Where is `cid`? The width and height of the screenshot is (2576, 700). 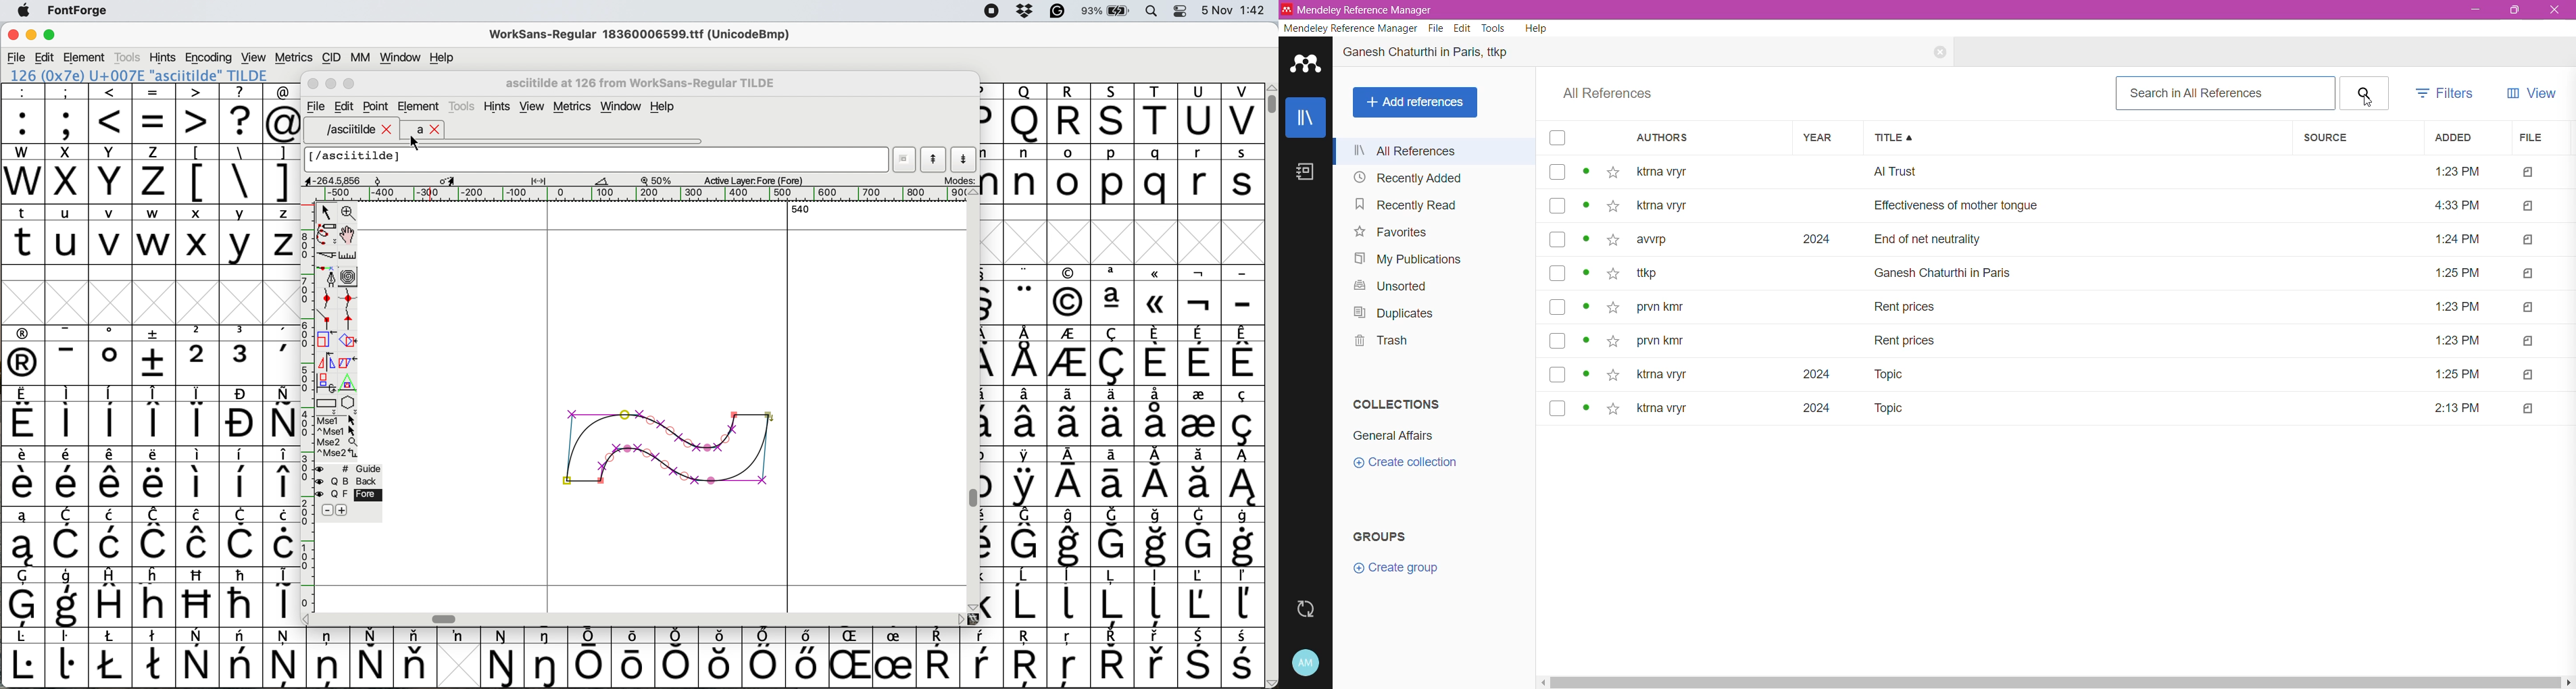 cid is located at coordinates (330, 58).